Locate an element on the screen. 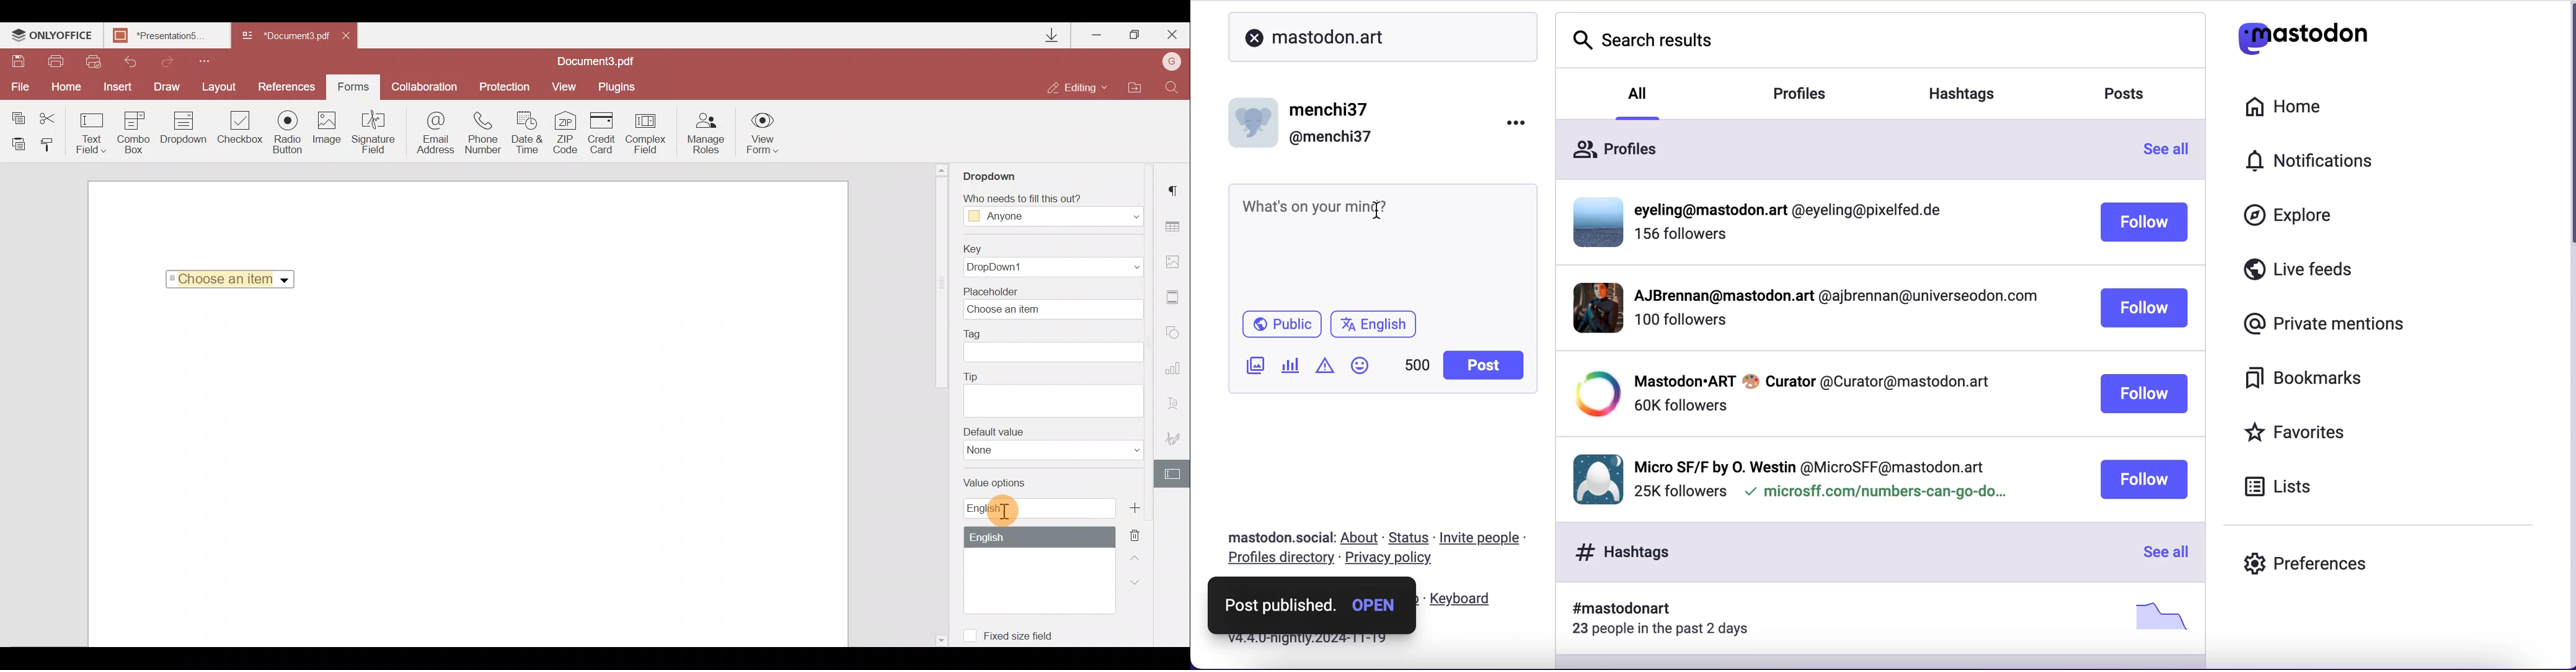 Image resolution: width=2576 pixels, height=672 pixels. profiles is located at coordinates (1805, 92).